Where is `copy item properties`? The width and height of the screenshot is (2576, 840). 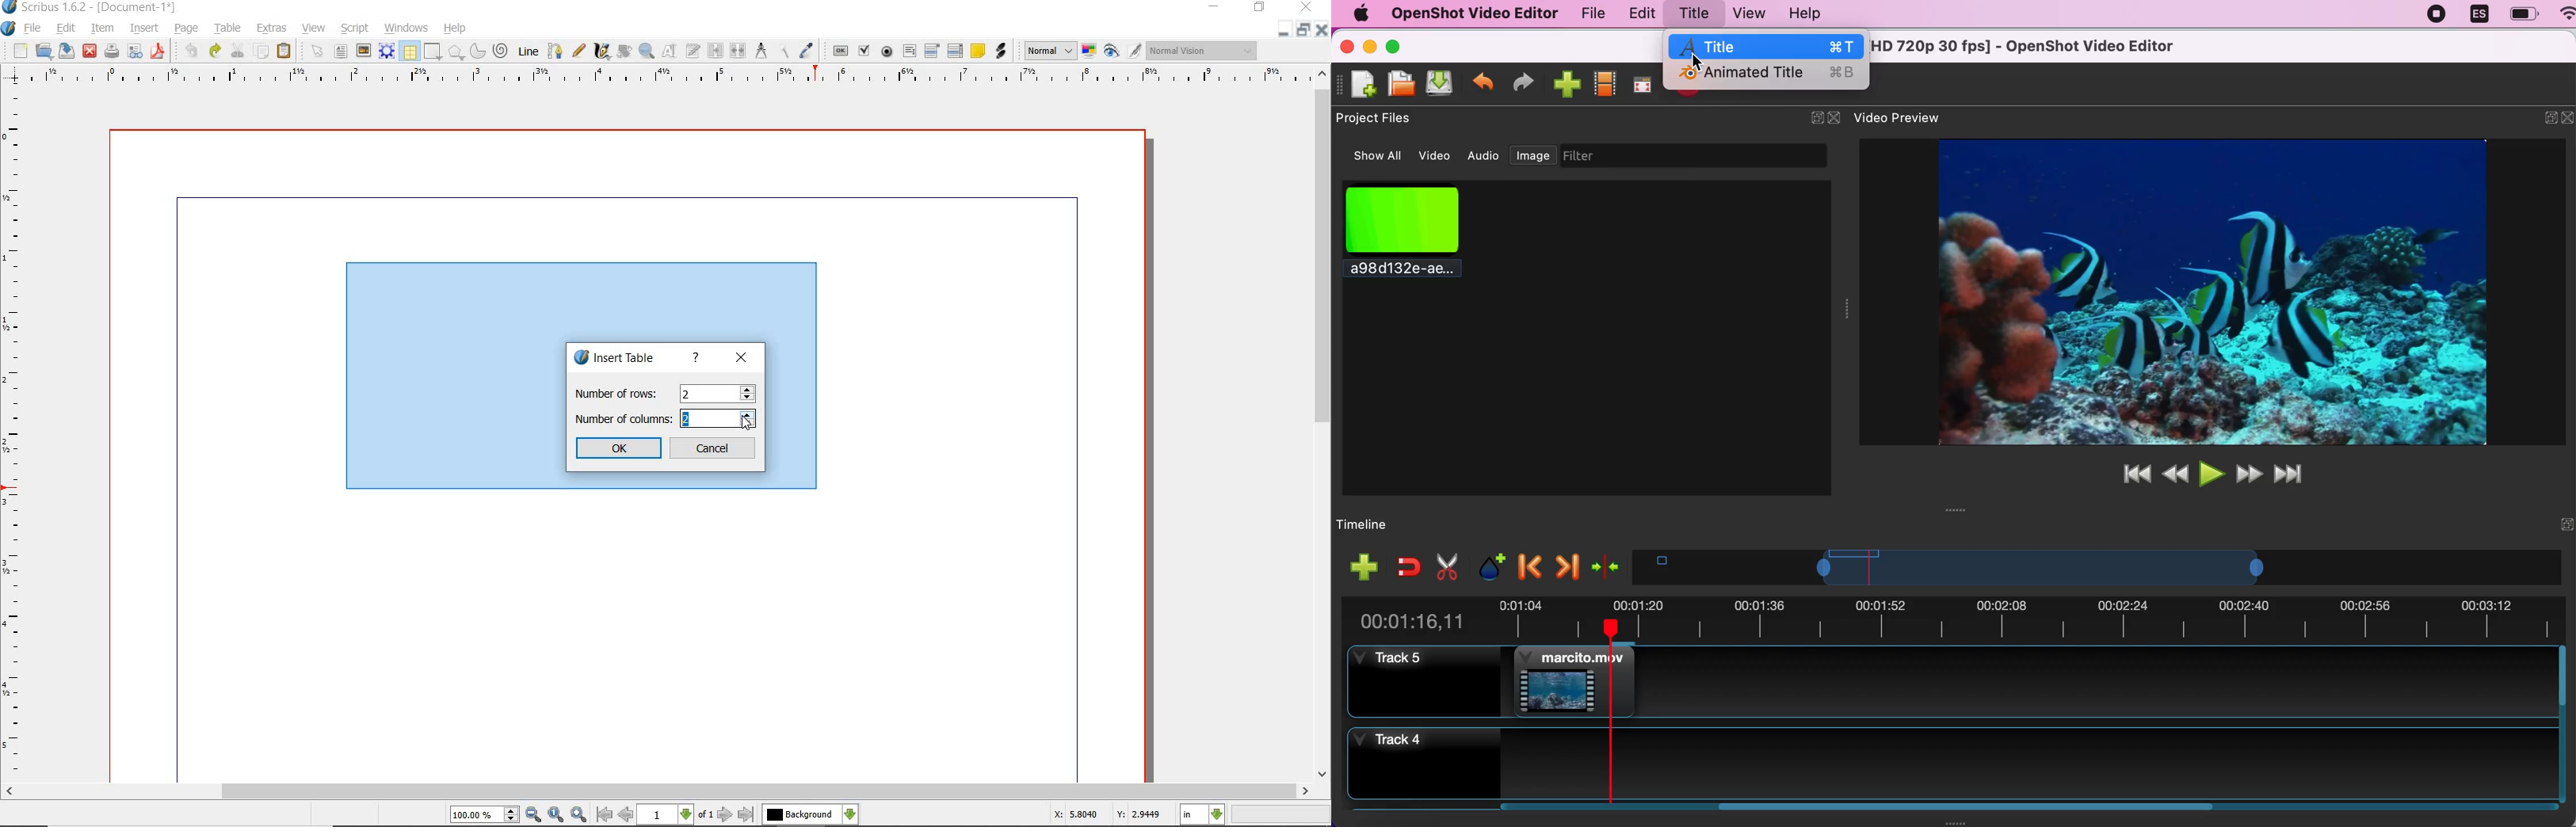
copy item properties is located at coordinates (783, 51).